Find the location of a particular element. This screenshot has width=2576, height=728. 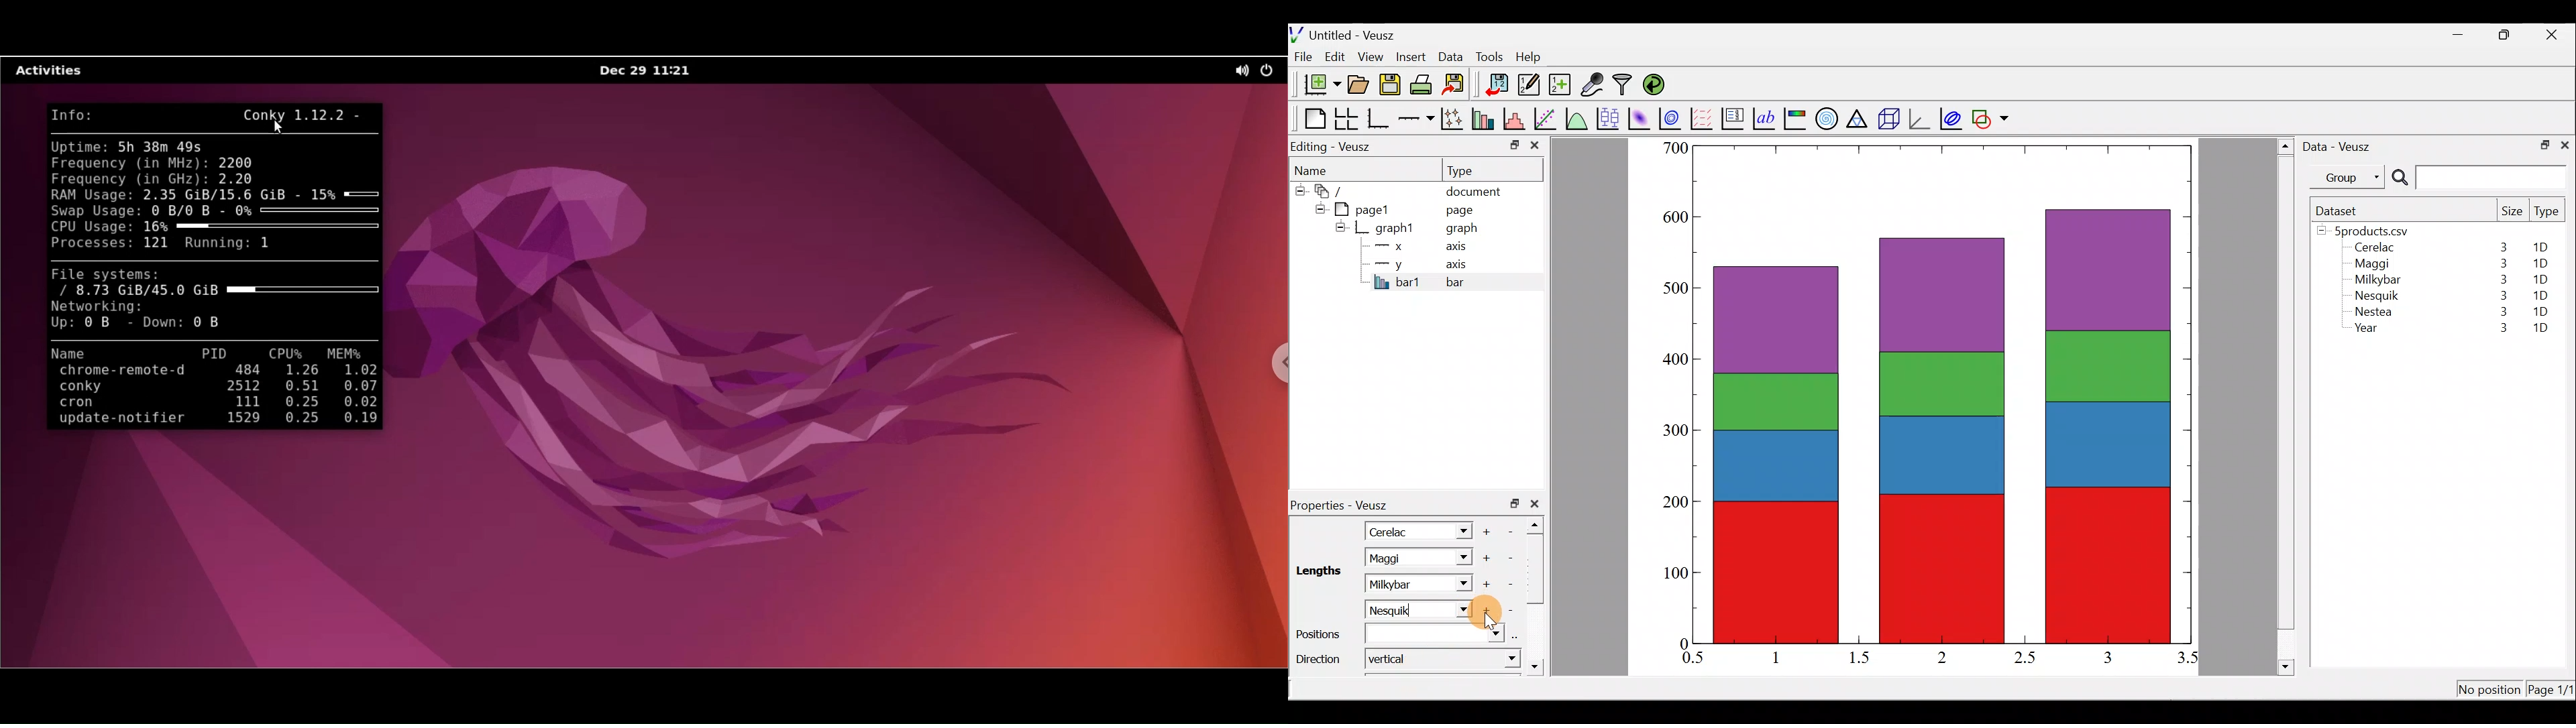

Remove item is located at coordinates (1511, 583).